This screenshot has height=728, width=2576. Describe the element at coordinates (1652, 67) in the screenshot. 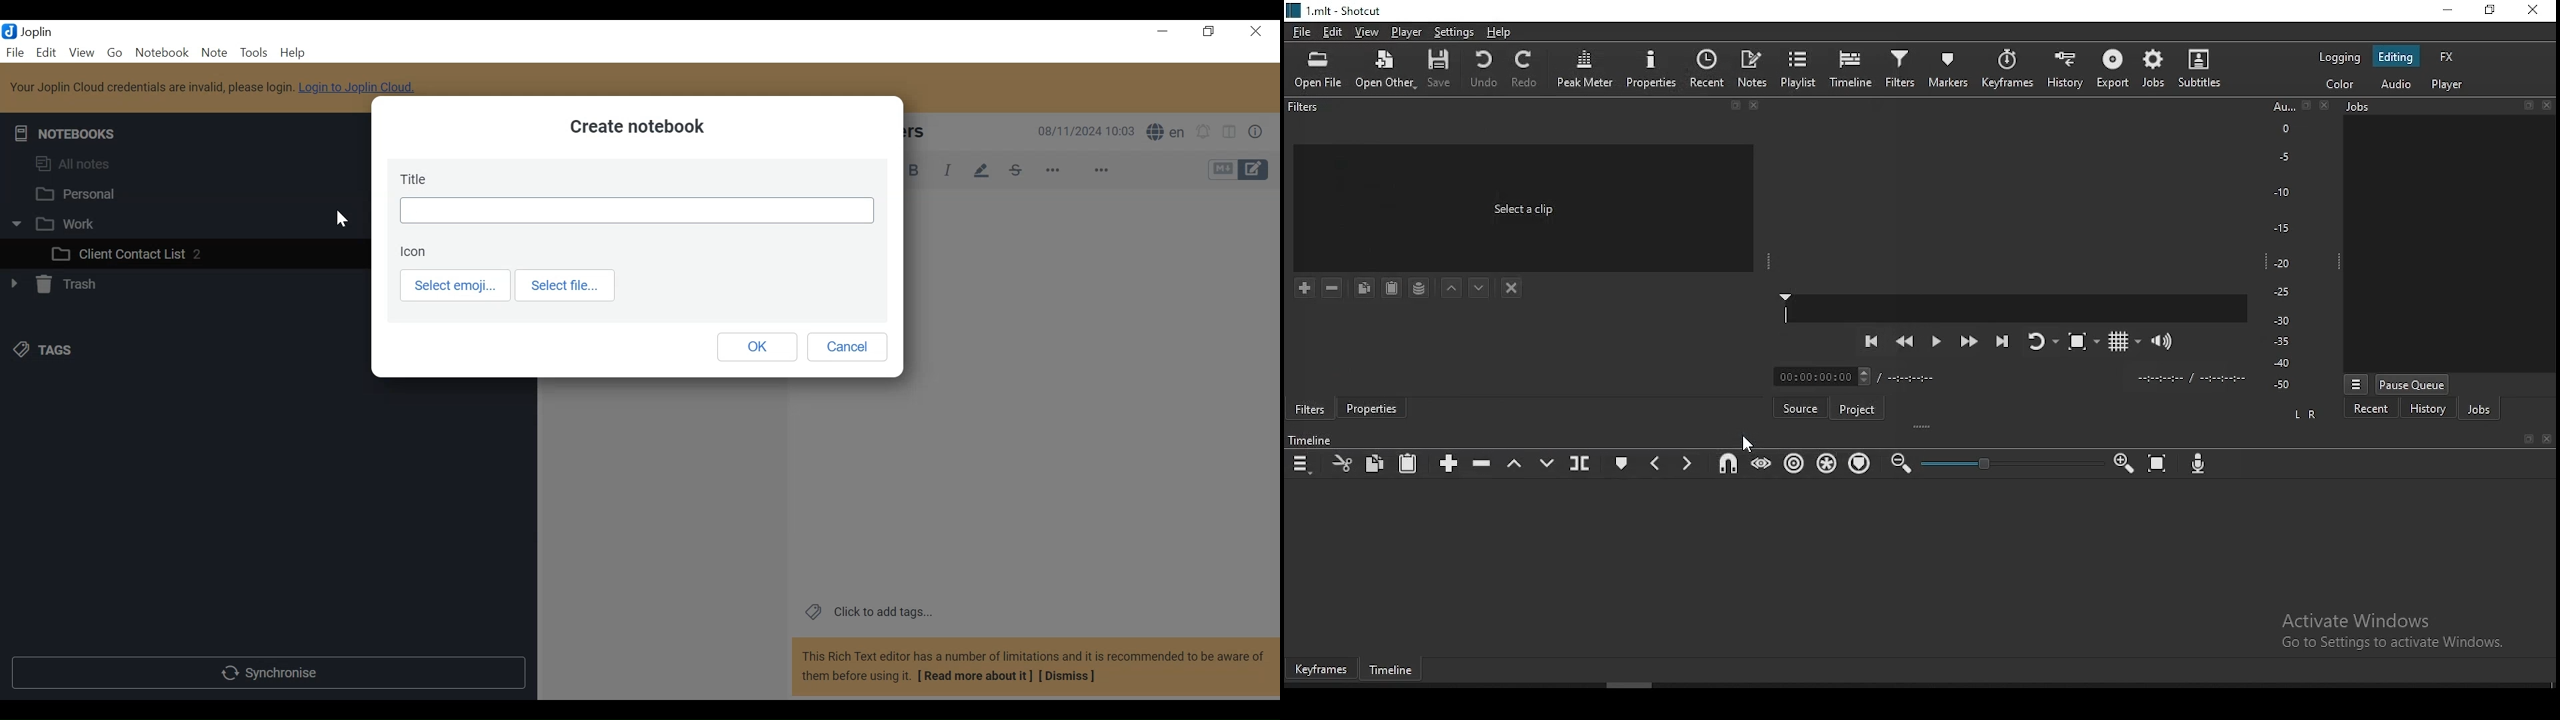

I see `properties` at that location.